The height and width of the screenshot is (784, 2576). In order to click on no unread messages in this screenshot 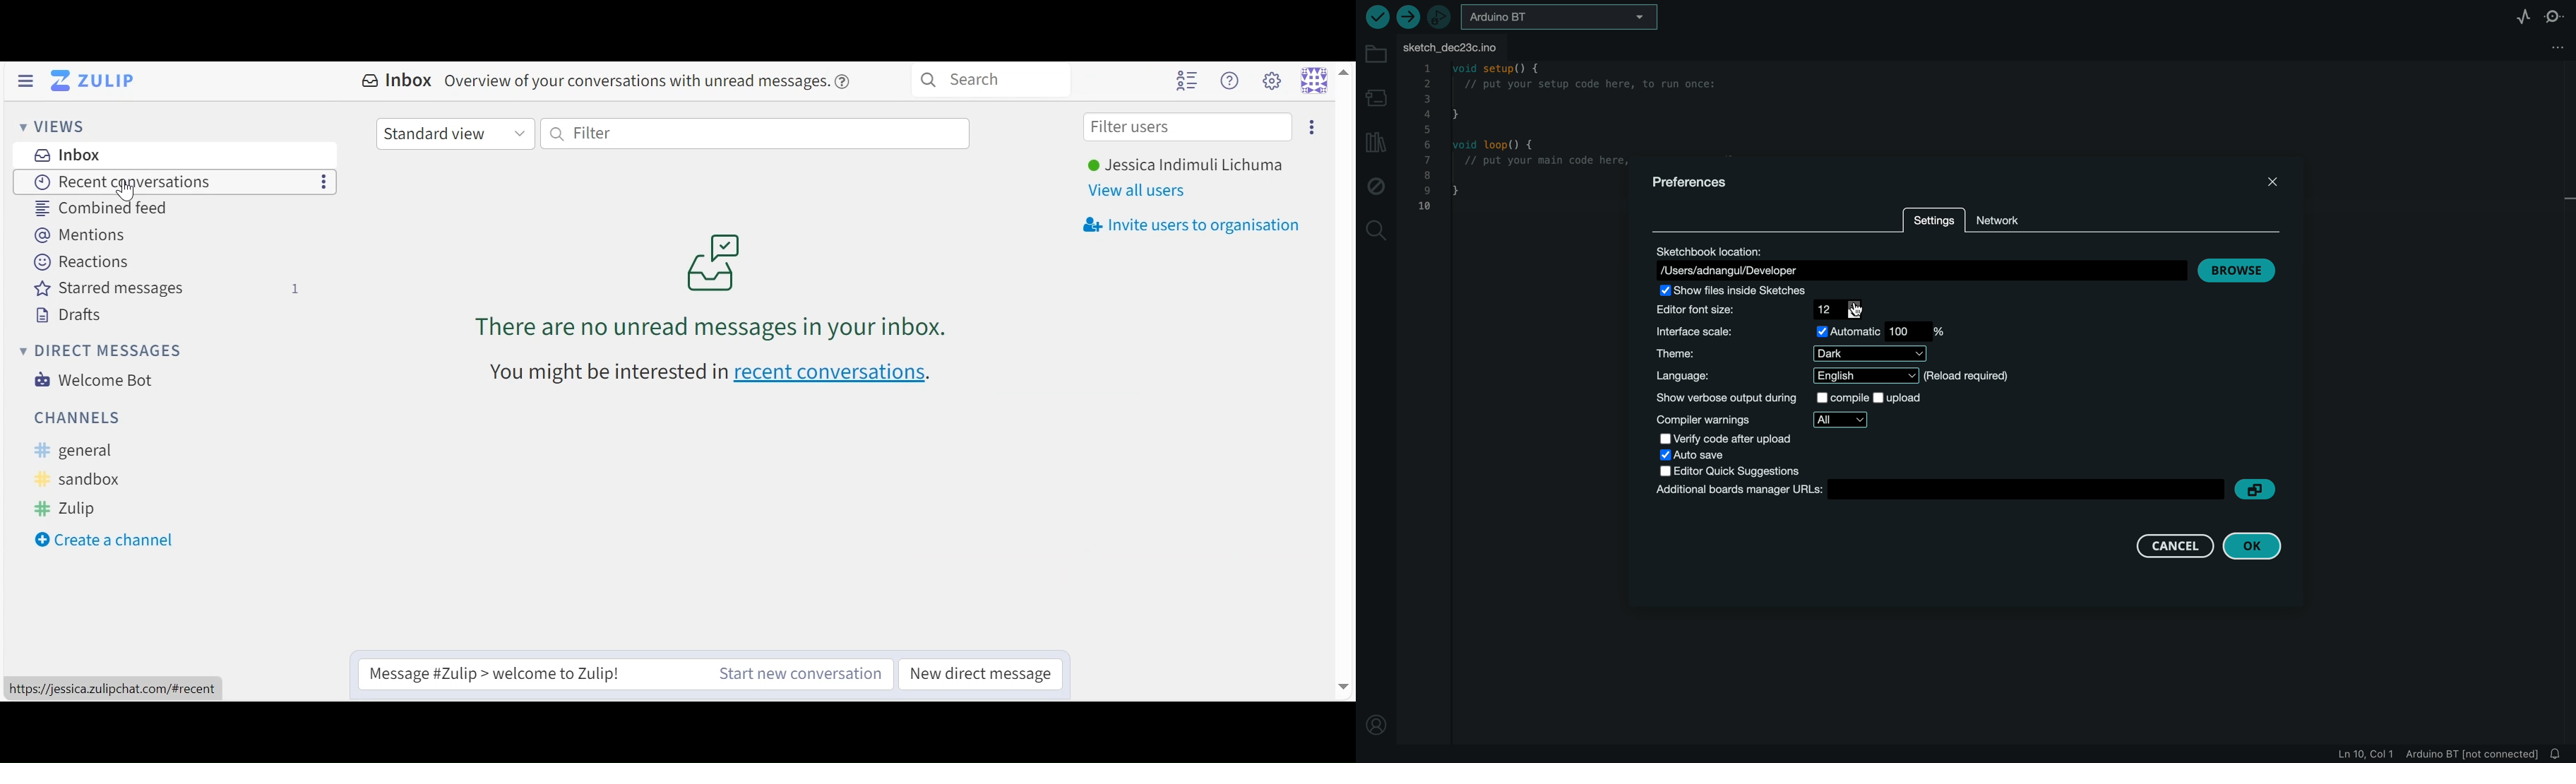, I will do `click(713, 285)`.